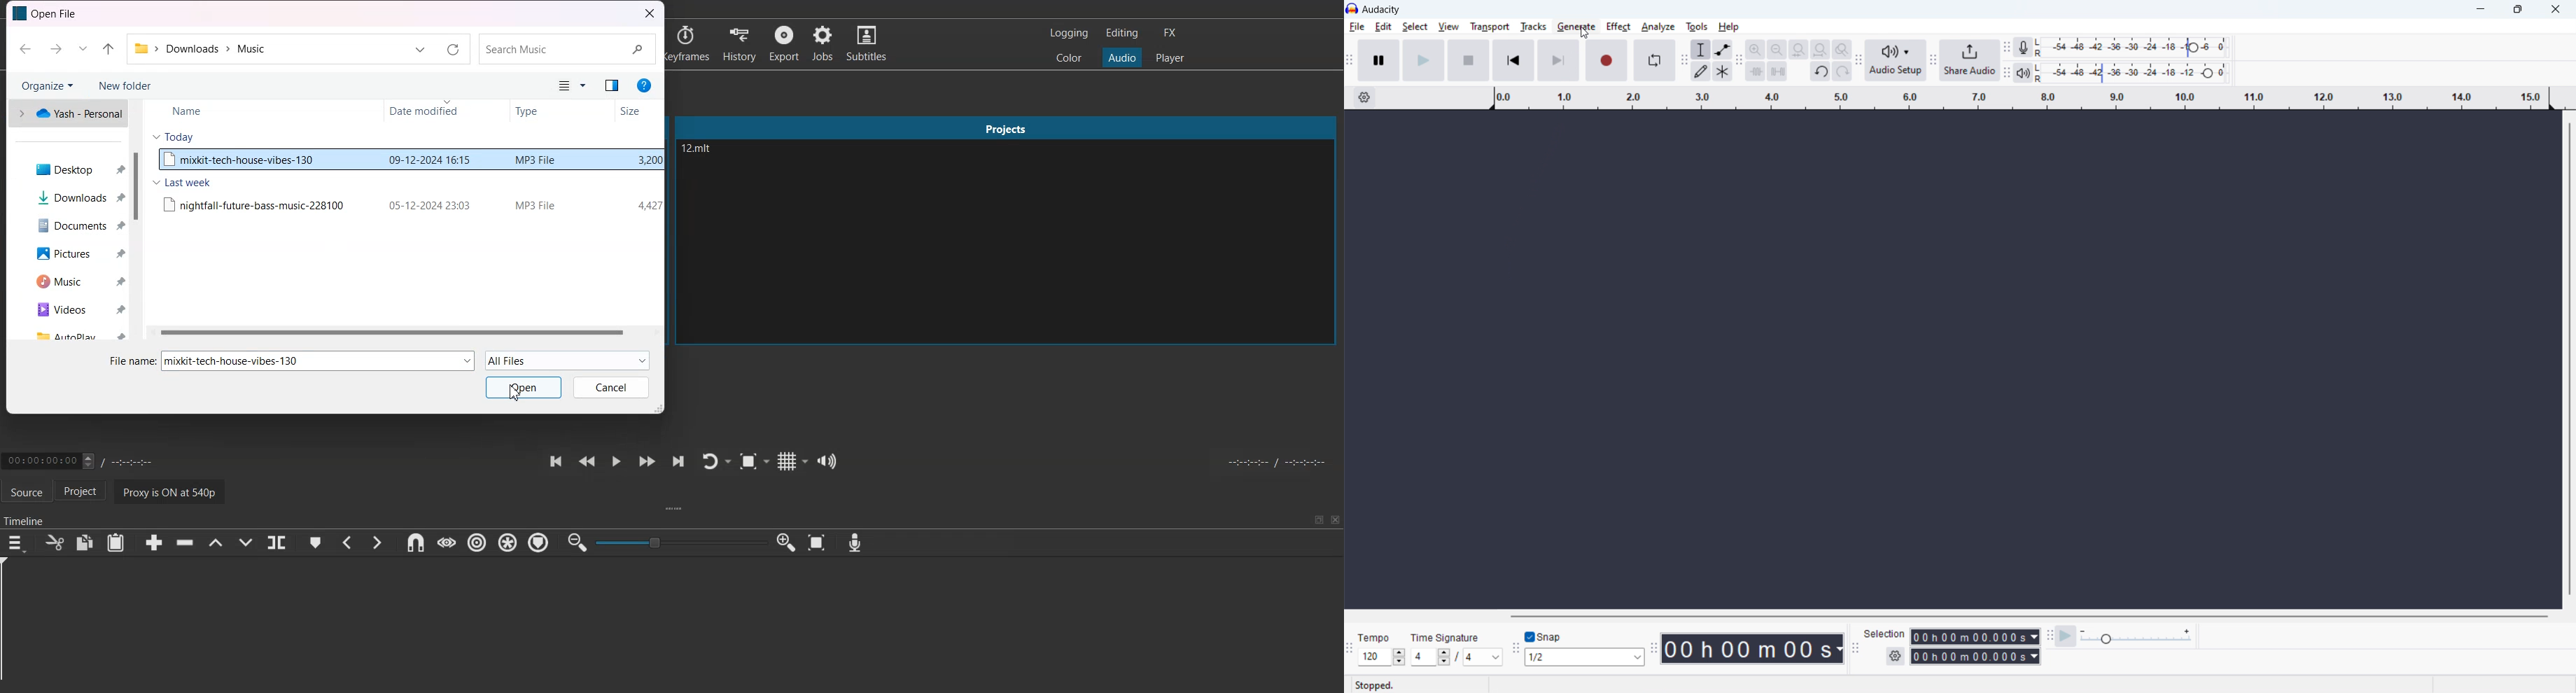 This screenshot has width=2576, height=700. I want to click on tracks, so click(1534, 26).